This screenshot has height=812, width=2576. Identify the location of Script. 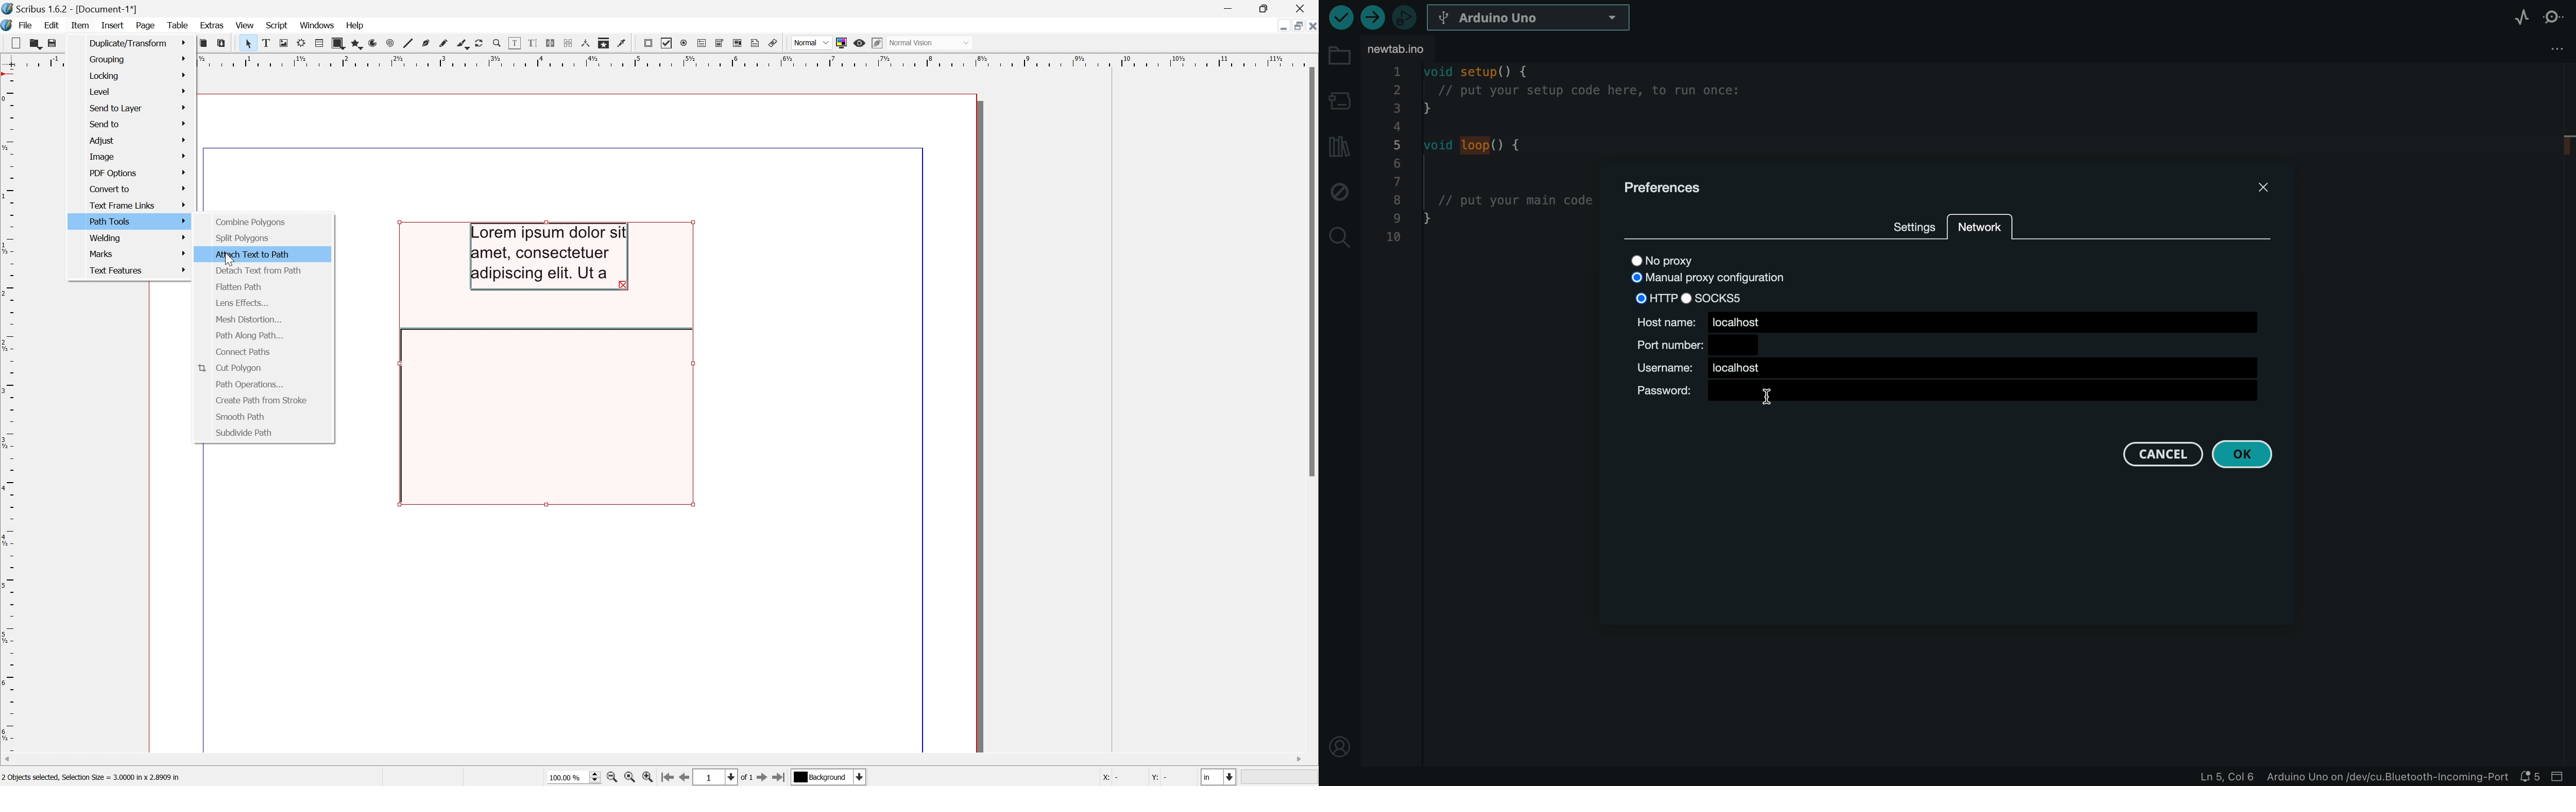
(277, 24).